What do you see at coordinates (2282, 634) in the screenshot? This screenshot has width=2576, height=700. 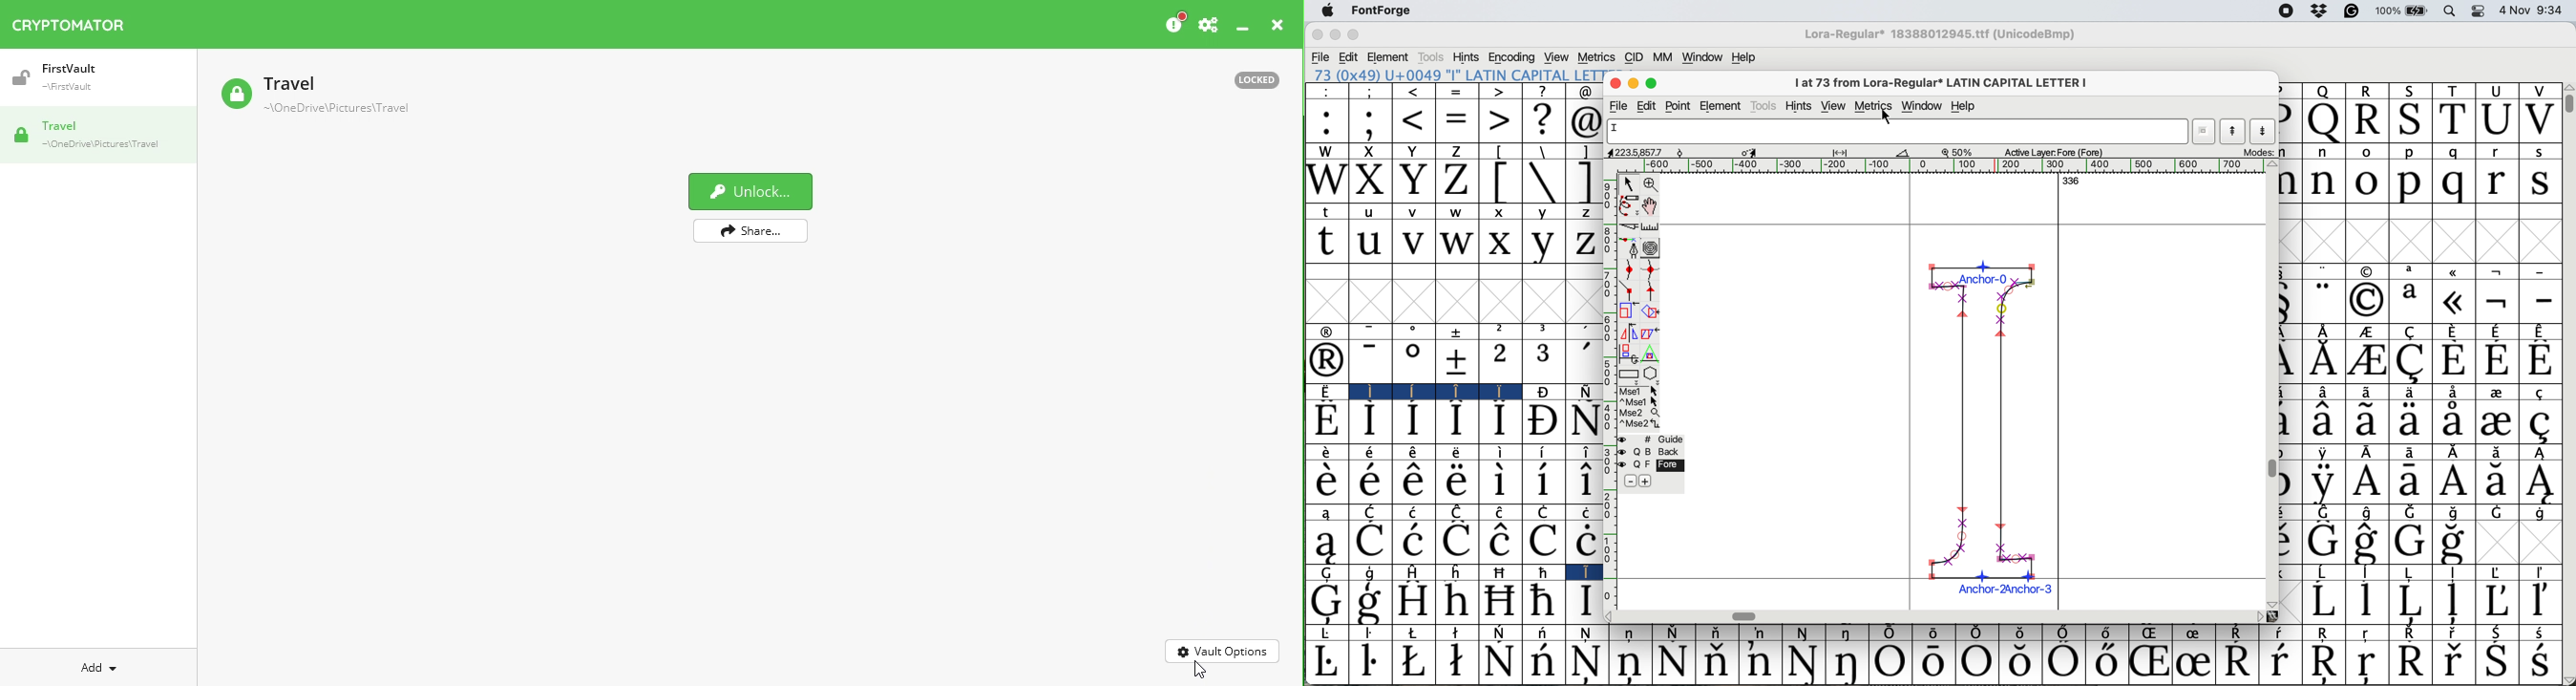 I see `Symbol` at bounding box center [2282, 634].